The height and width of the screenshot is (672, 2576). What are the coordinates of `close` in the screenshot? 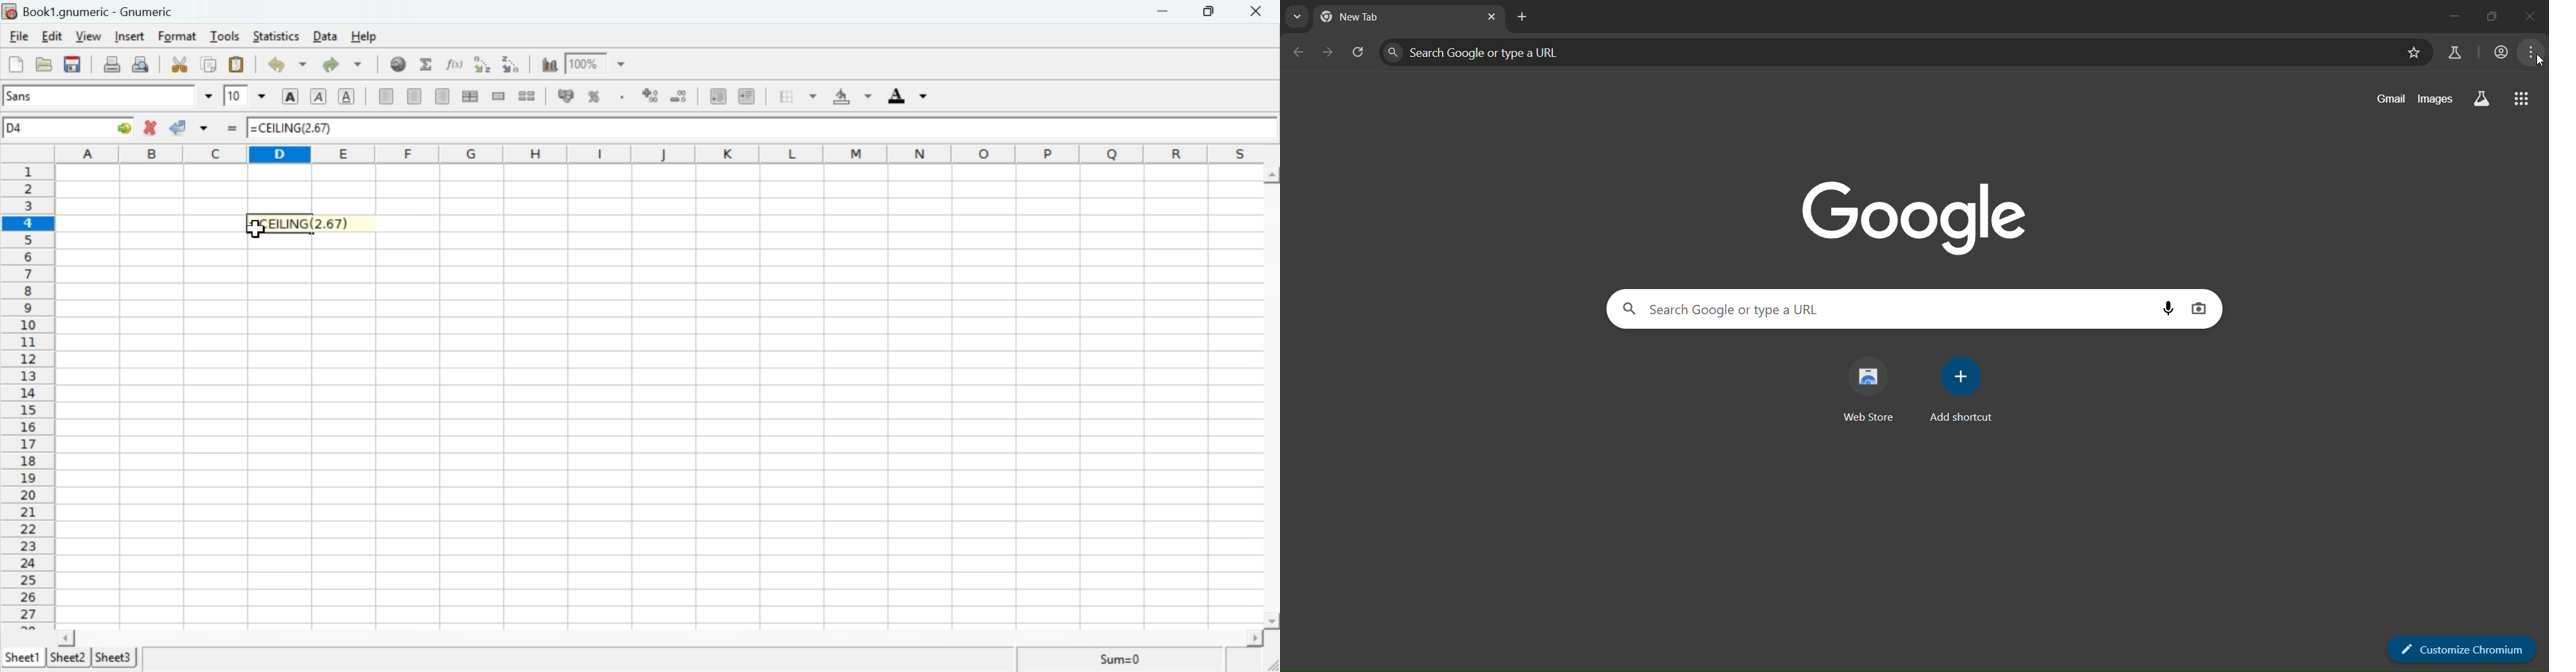 It's located at (1260, 11).